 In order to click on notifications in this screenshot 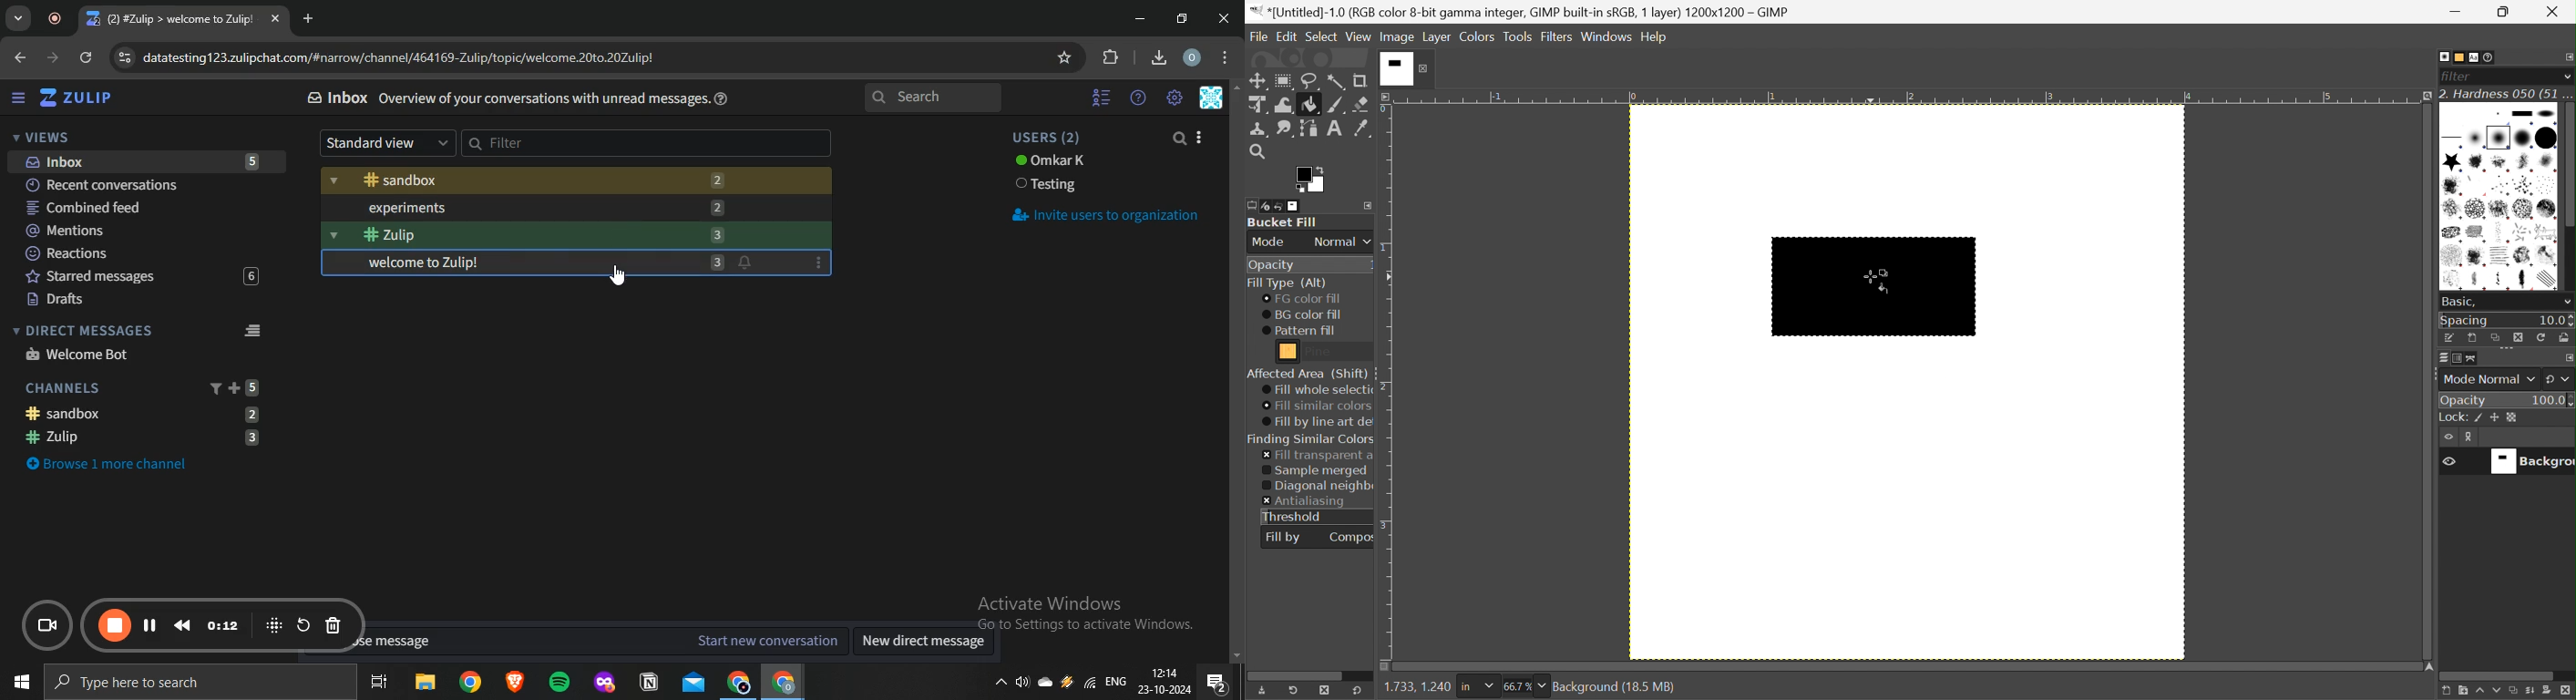, I will do `click(747, 264)`.